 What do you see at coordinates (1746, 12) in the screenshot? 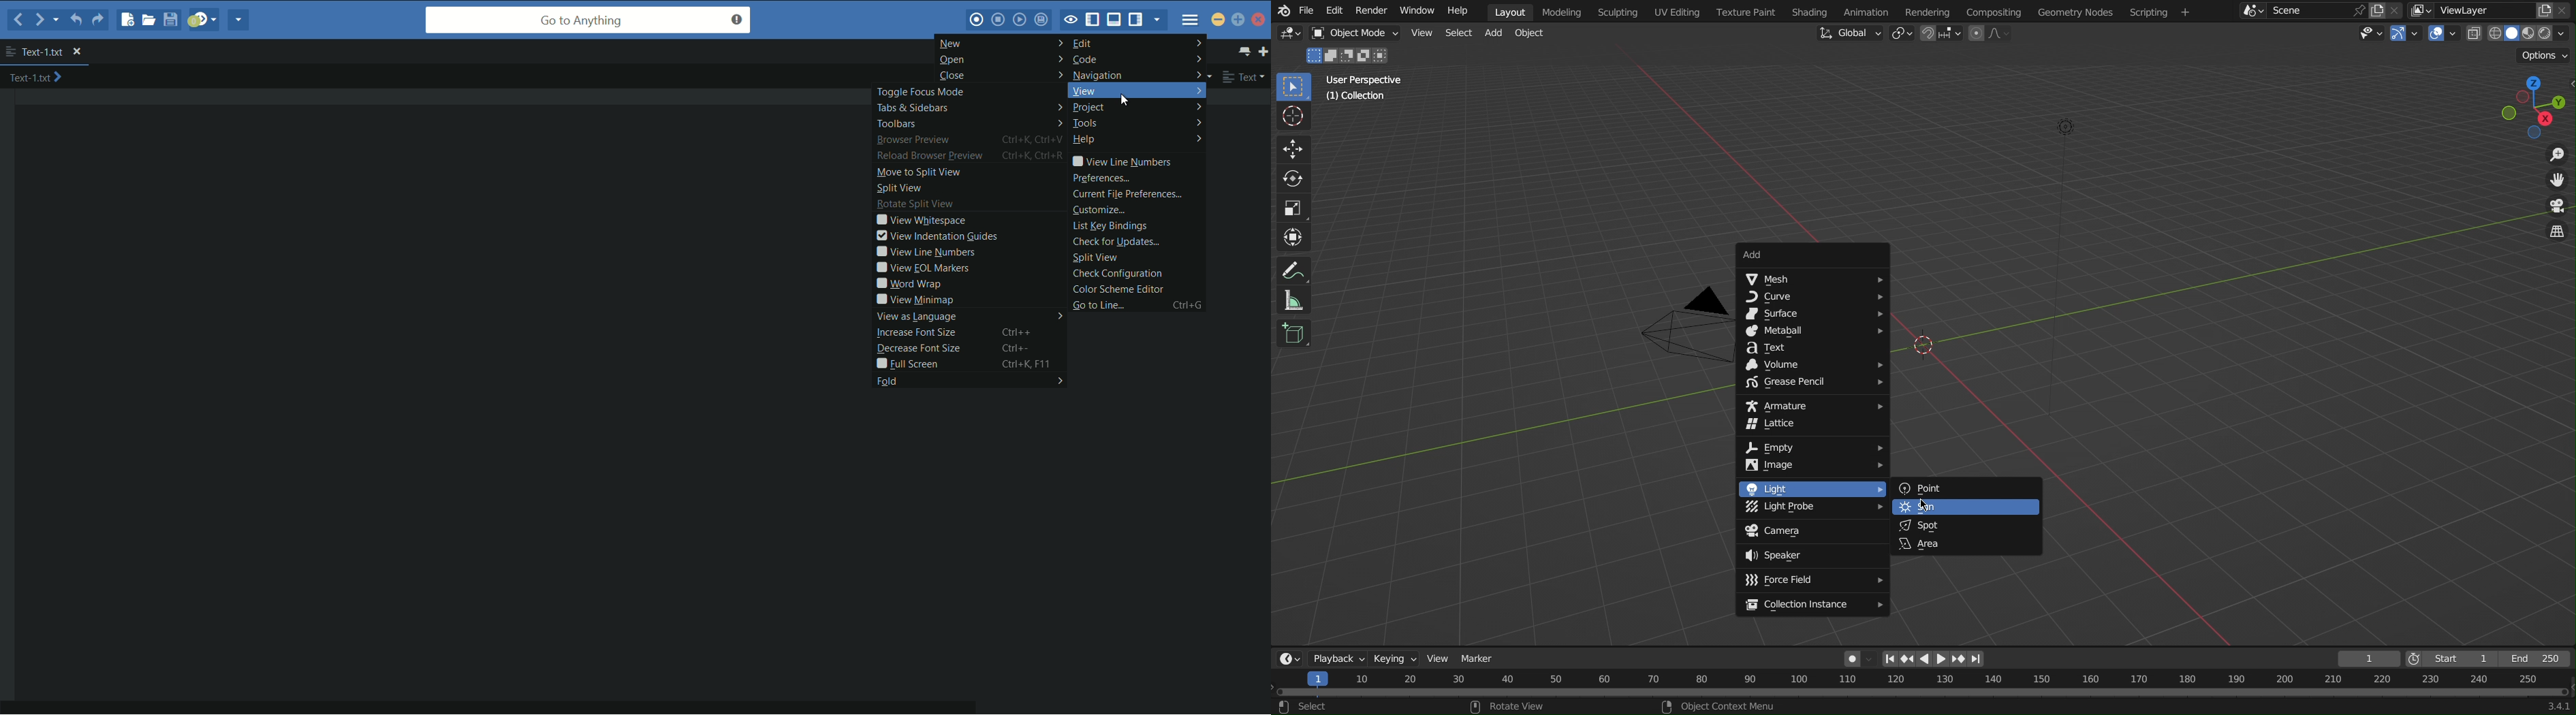
I see `Texture Paint` at bounding box center [1746, 12].